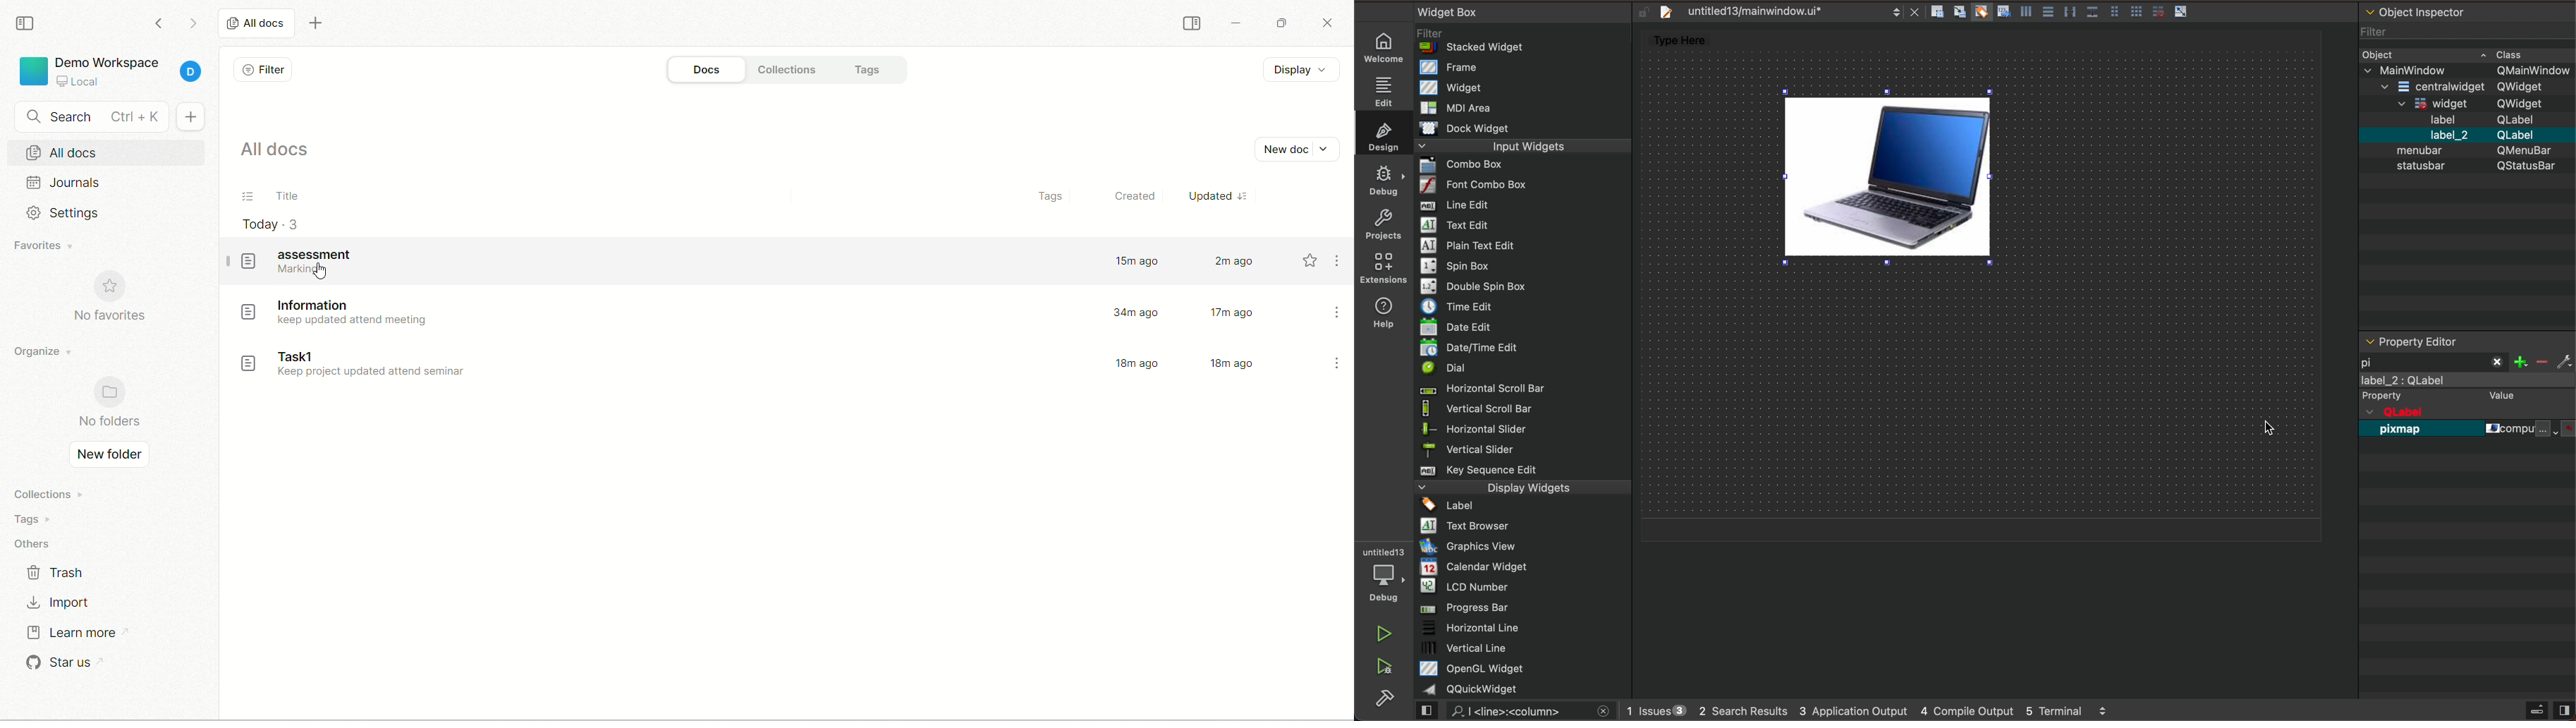  I want to click on all docs, so click(111, 151).